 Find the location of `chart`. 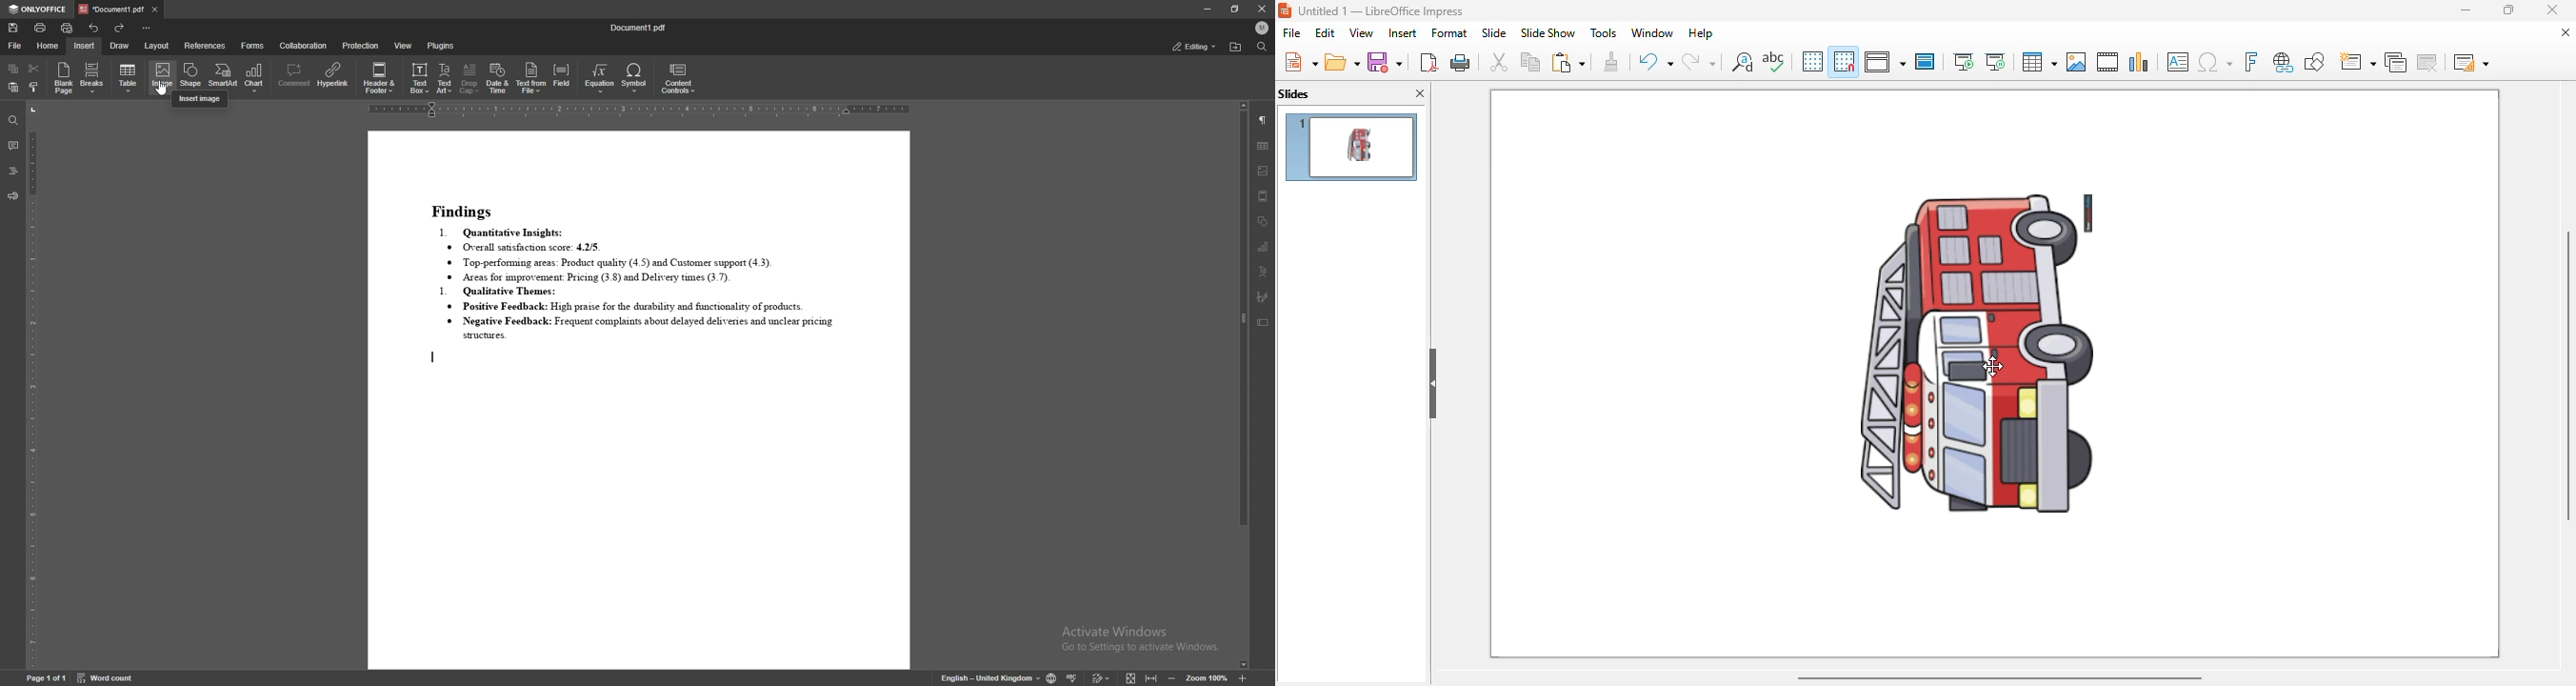

chart is located at coordinates (255, 76).